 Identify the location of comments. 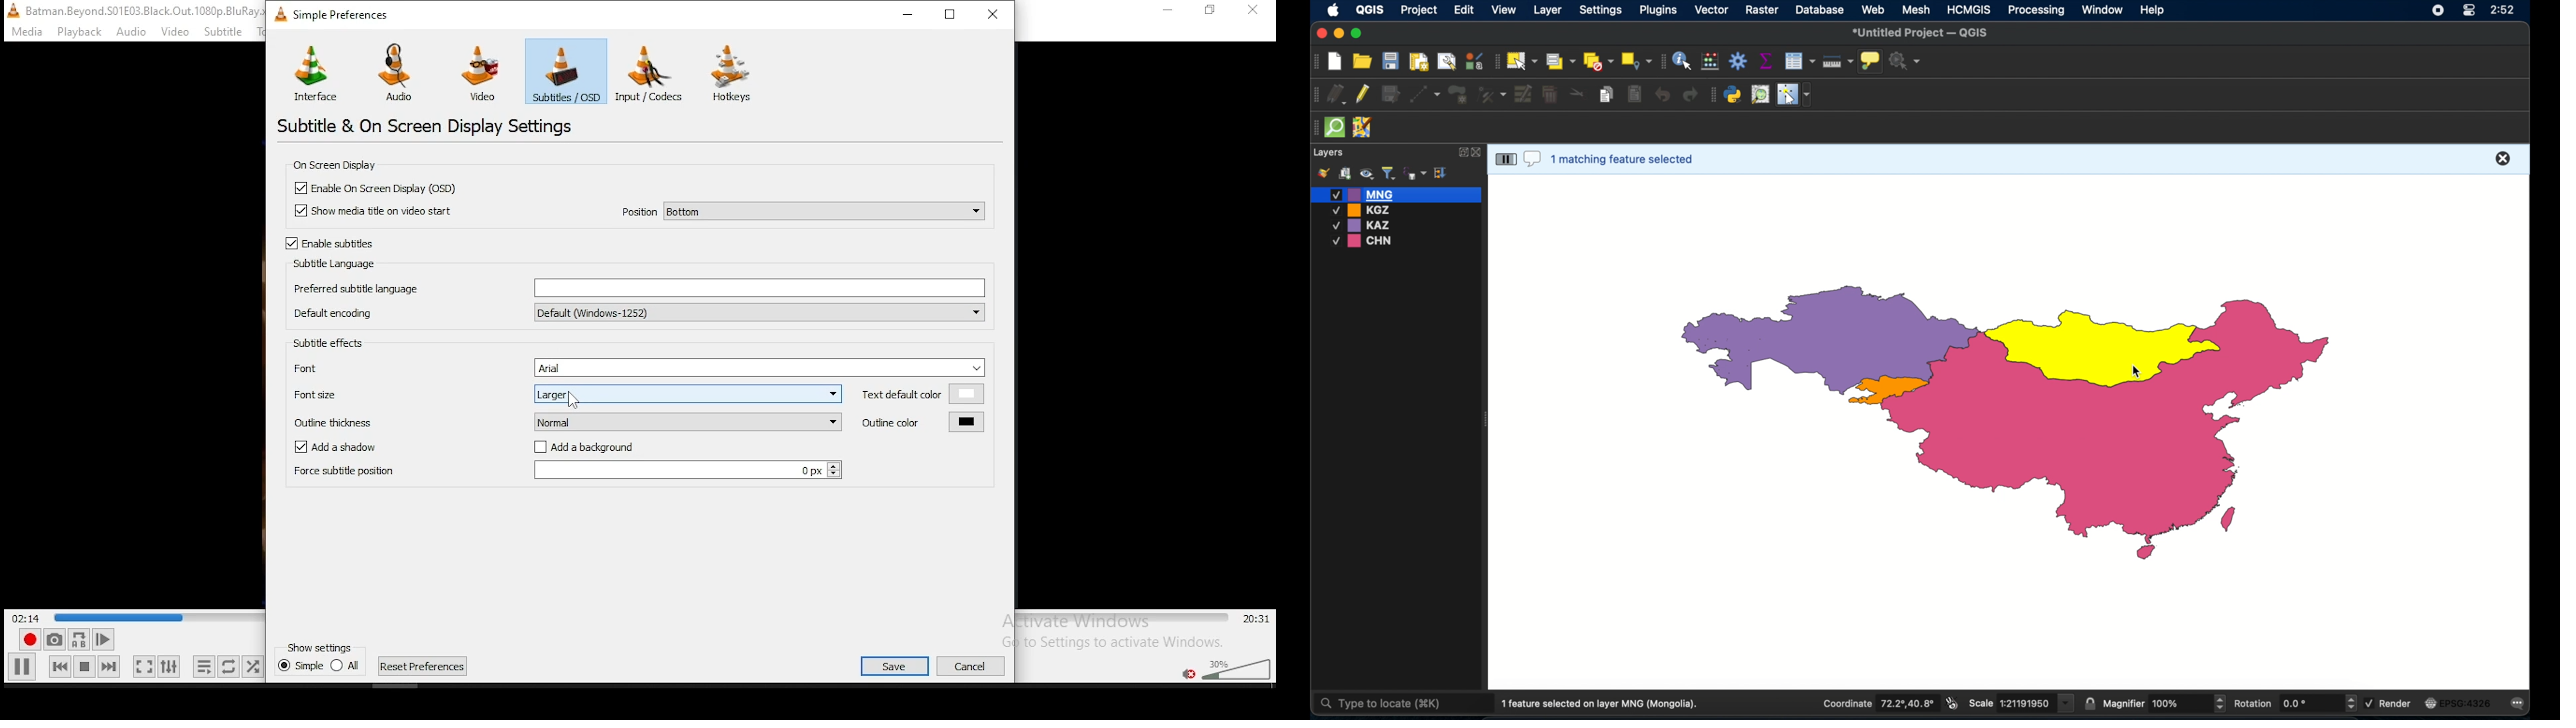
(1532, 160).